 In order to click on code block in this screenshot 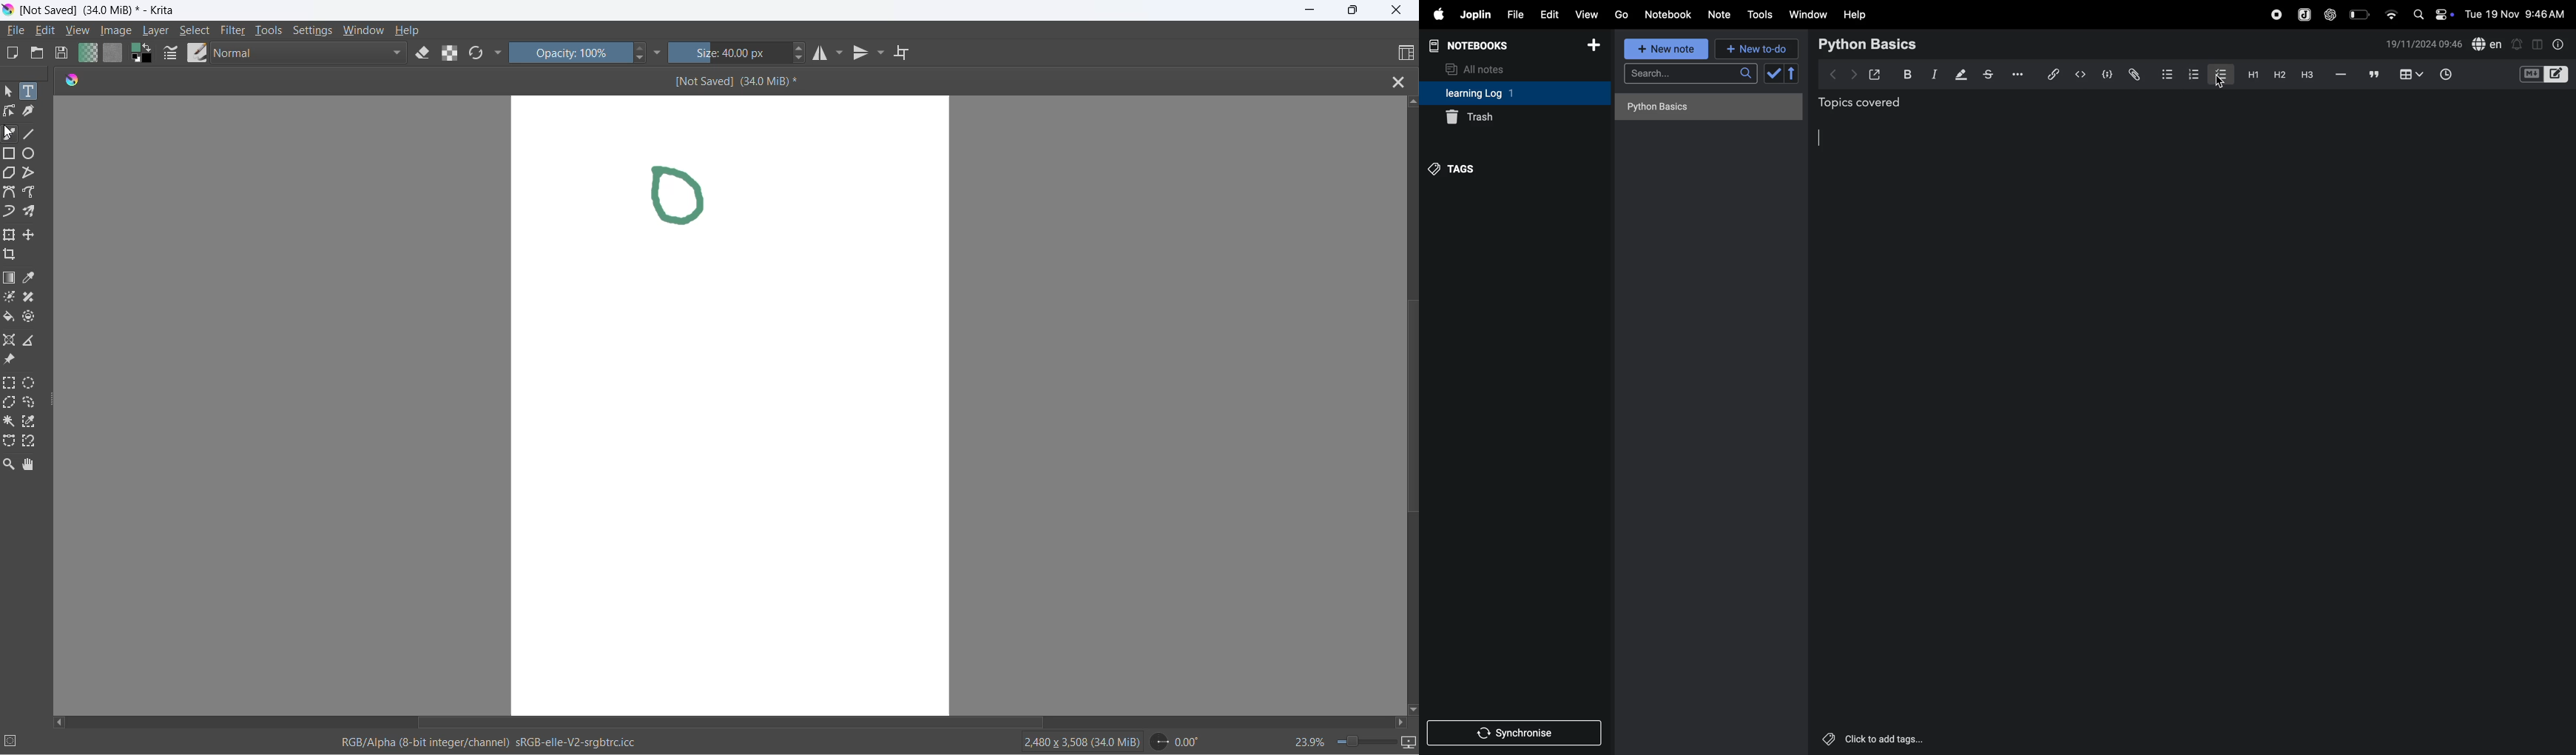, I will do `click(2106, 75)`.